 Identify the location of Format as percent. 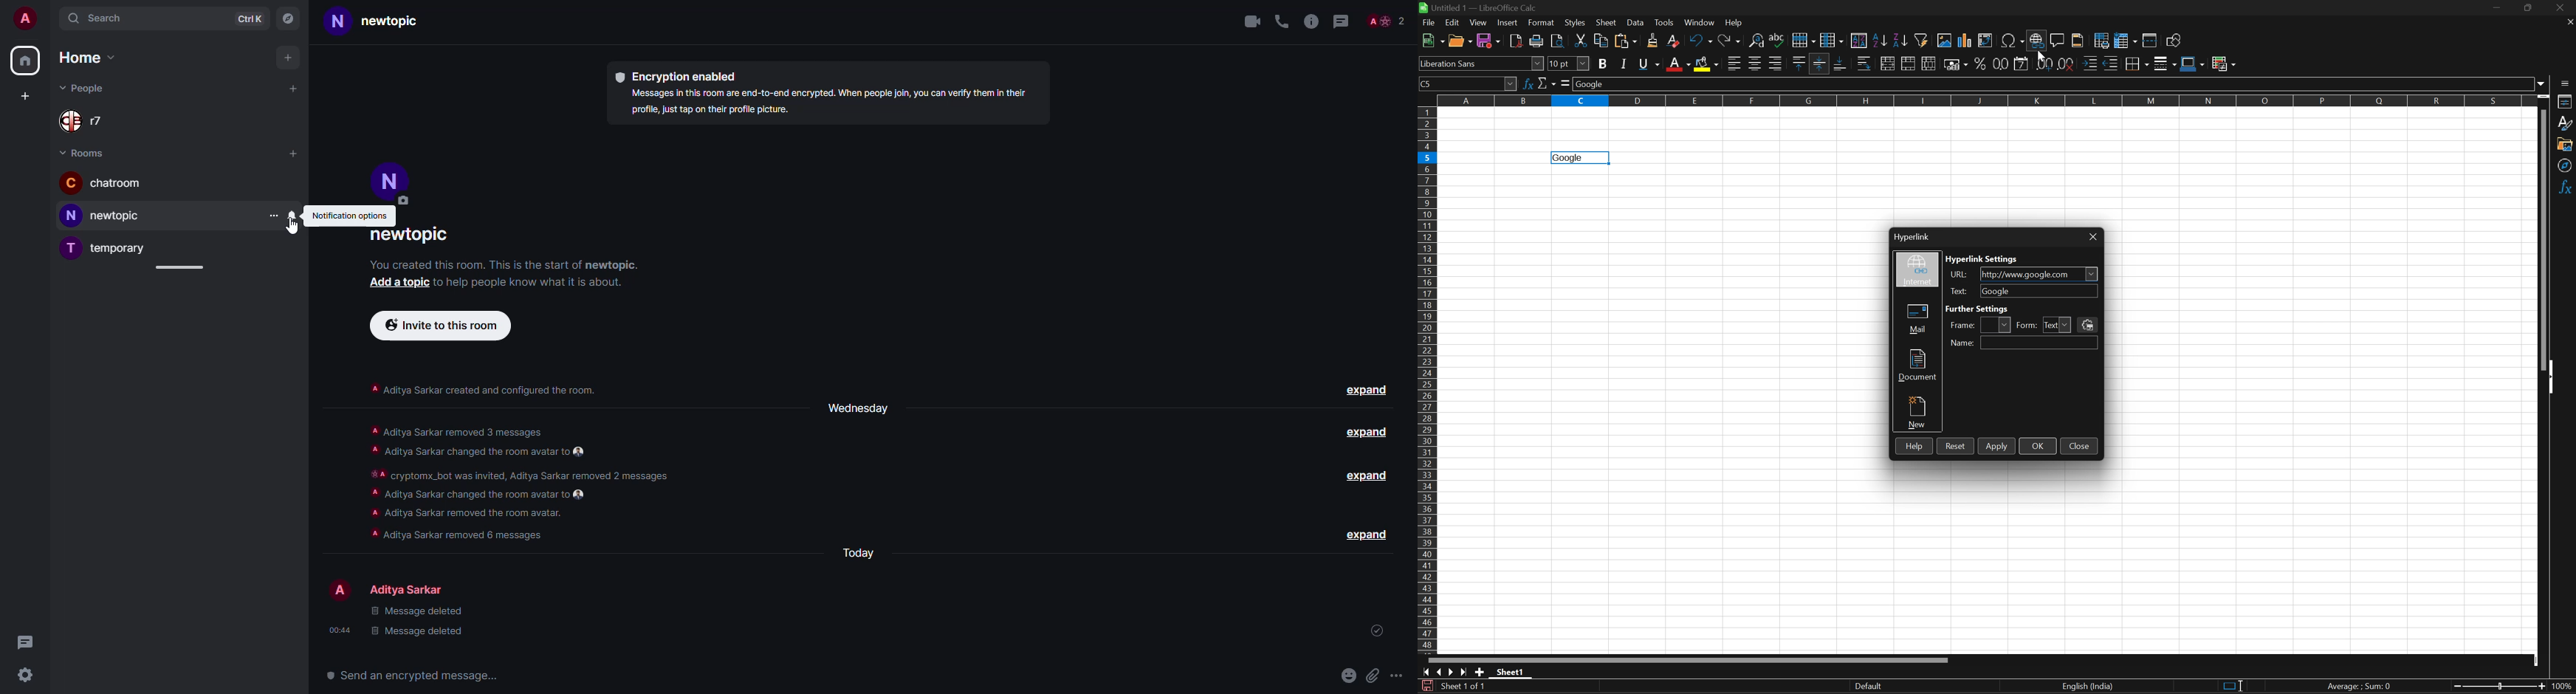
(1981, 63).